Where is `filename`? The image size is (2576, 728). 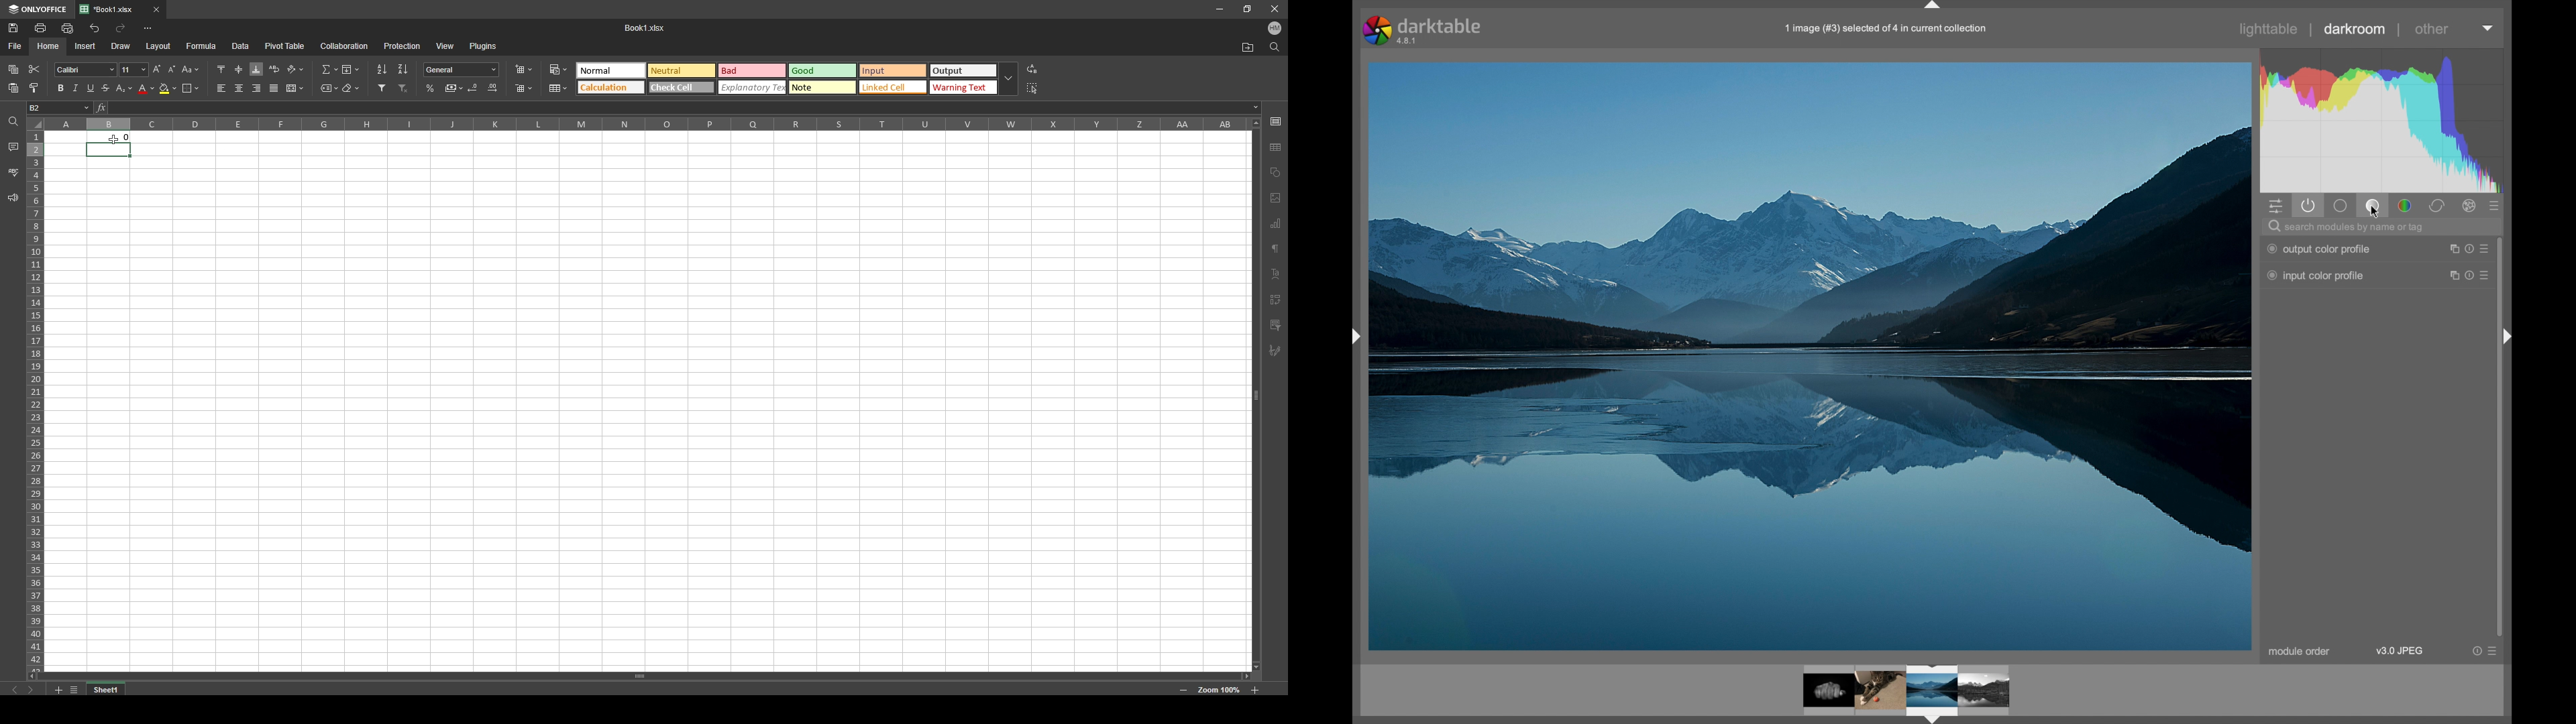 filename is located at coordinates (1885, 29).